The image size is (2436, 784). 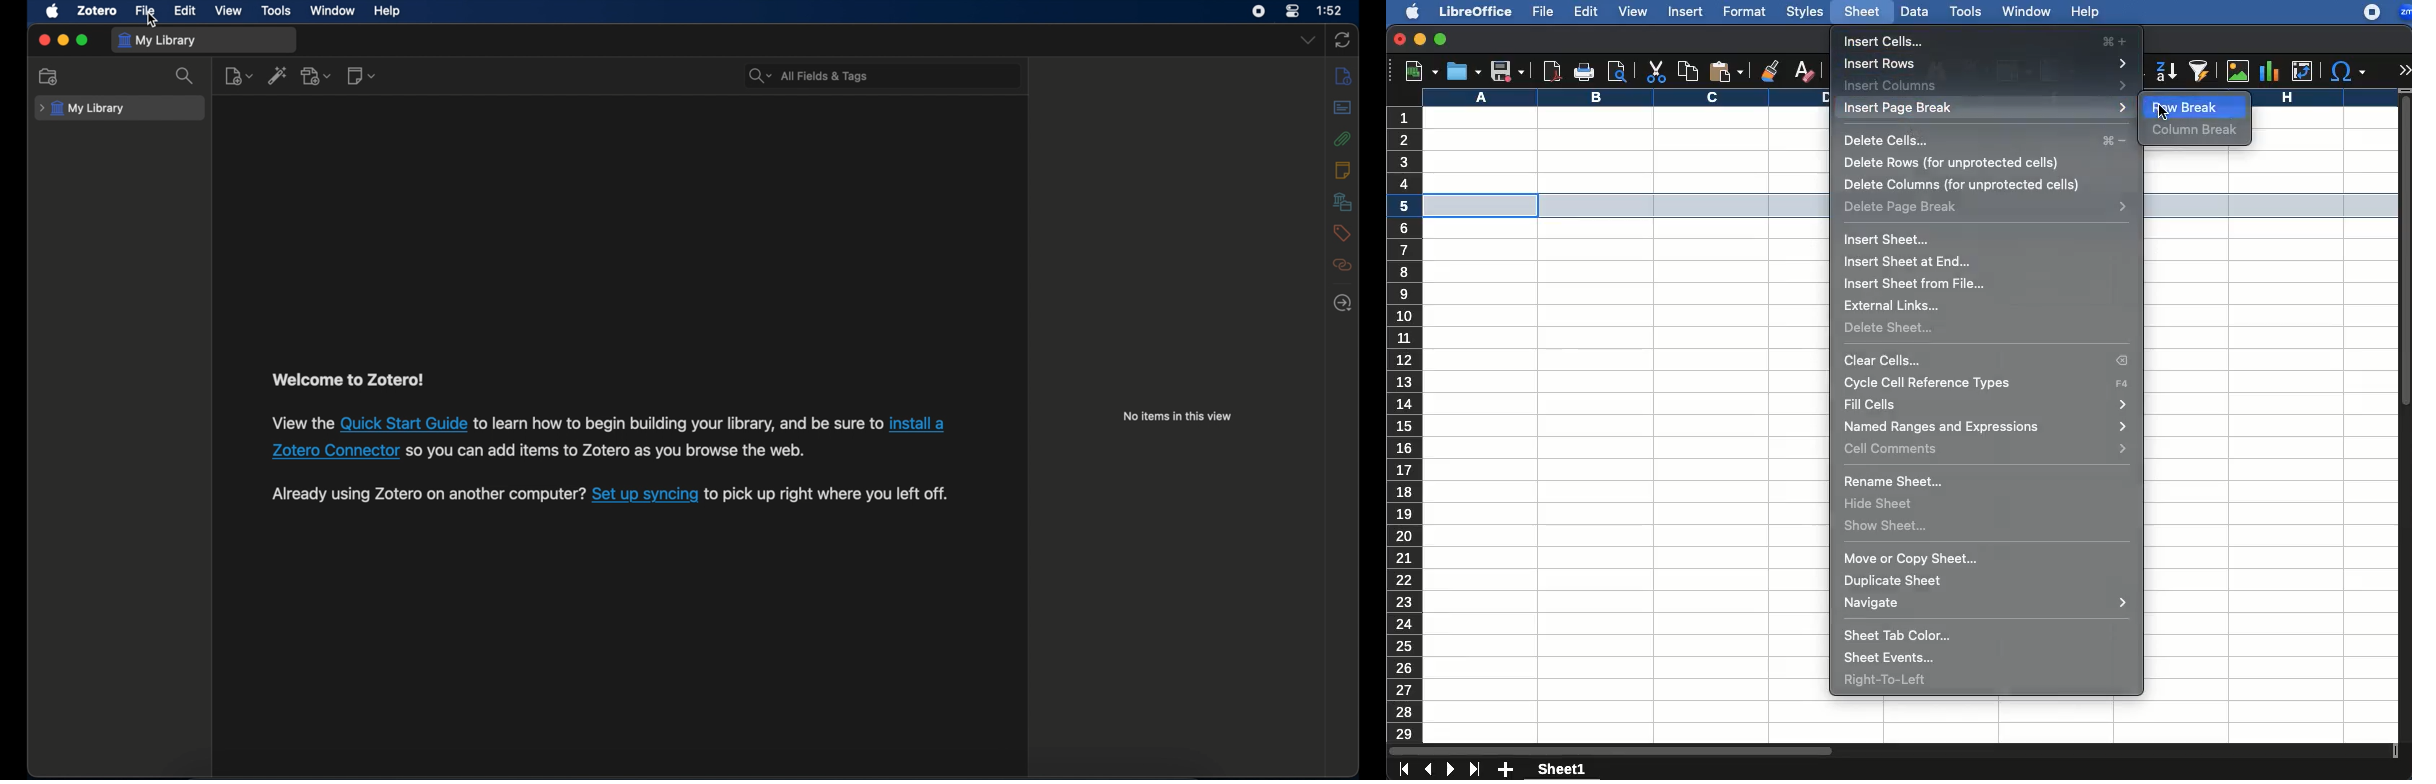 What do you see at coordinates (1988, 382) in the screenshot?
I see `cycle cell reference types` at bounding box center [1988, 382].